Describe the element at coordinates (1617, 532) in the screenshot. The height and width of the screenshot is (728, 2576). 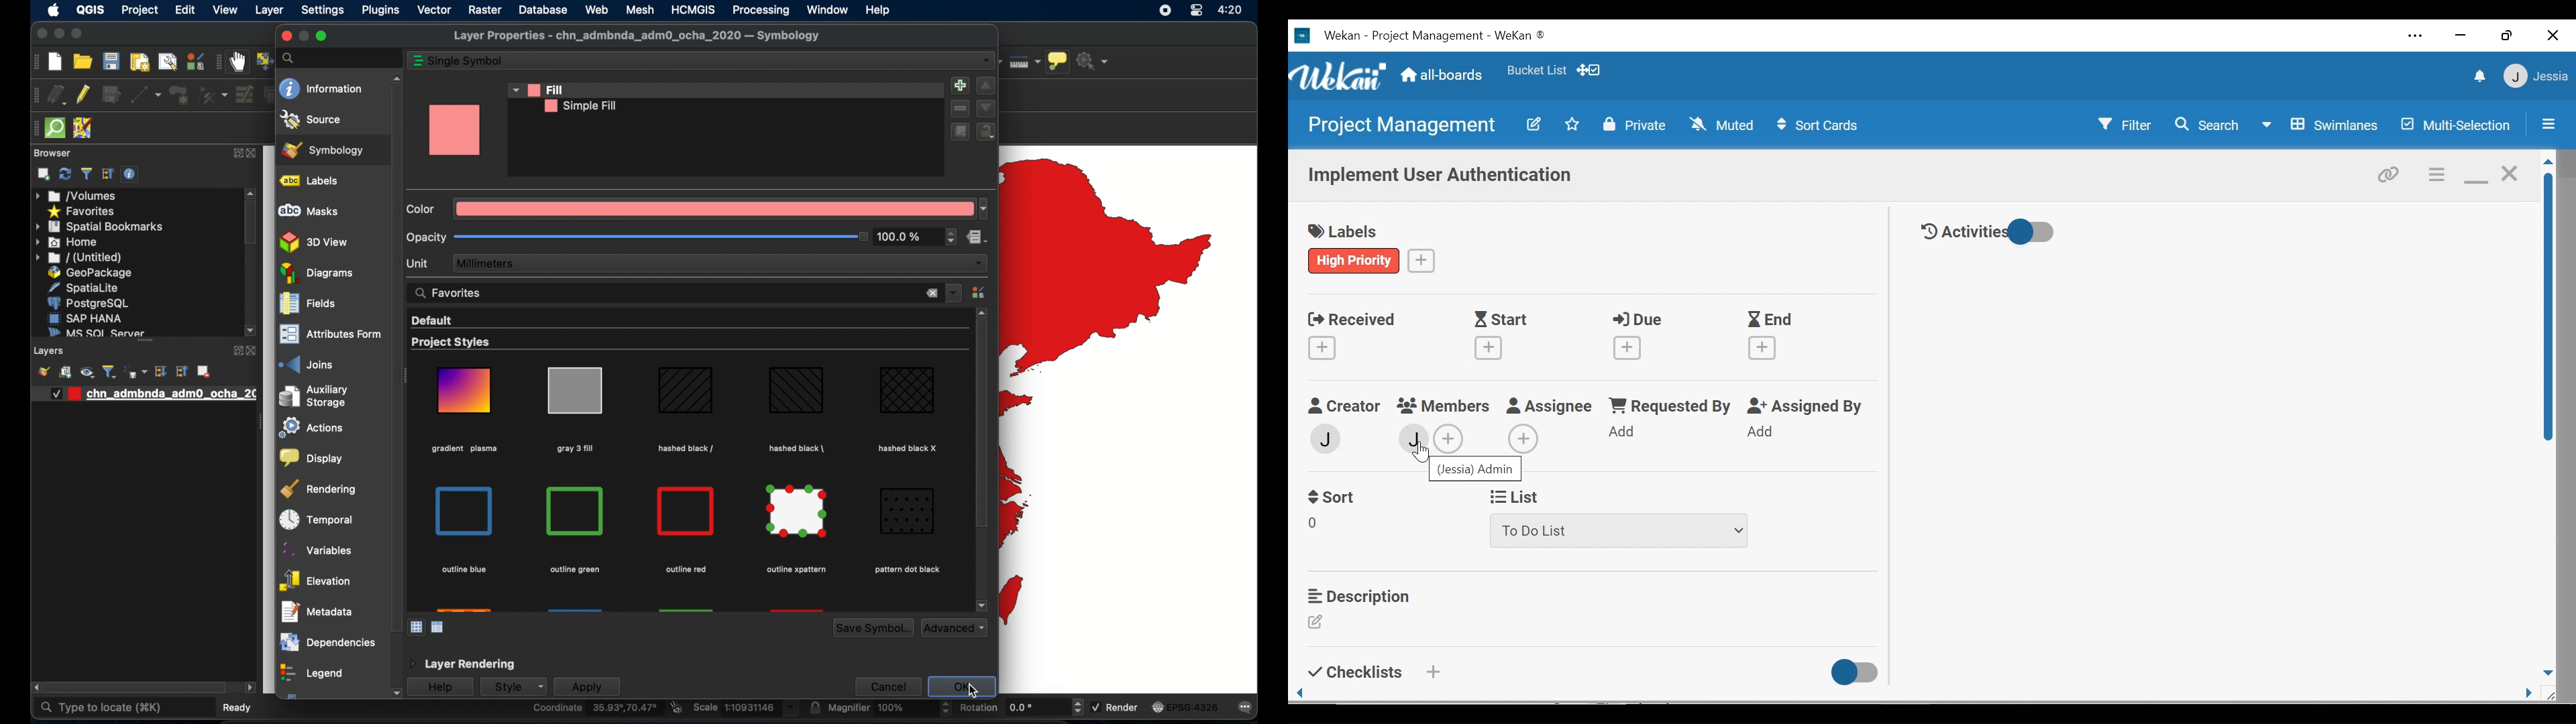
I see `To Do List ` at that location.